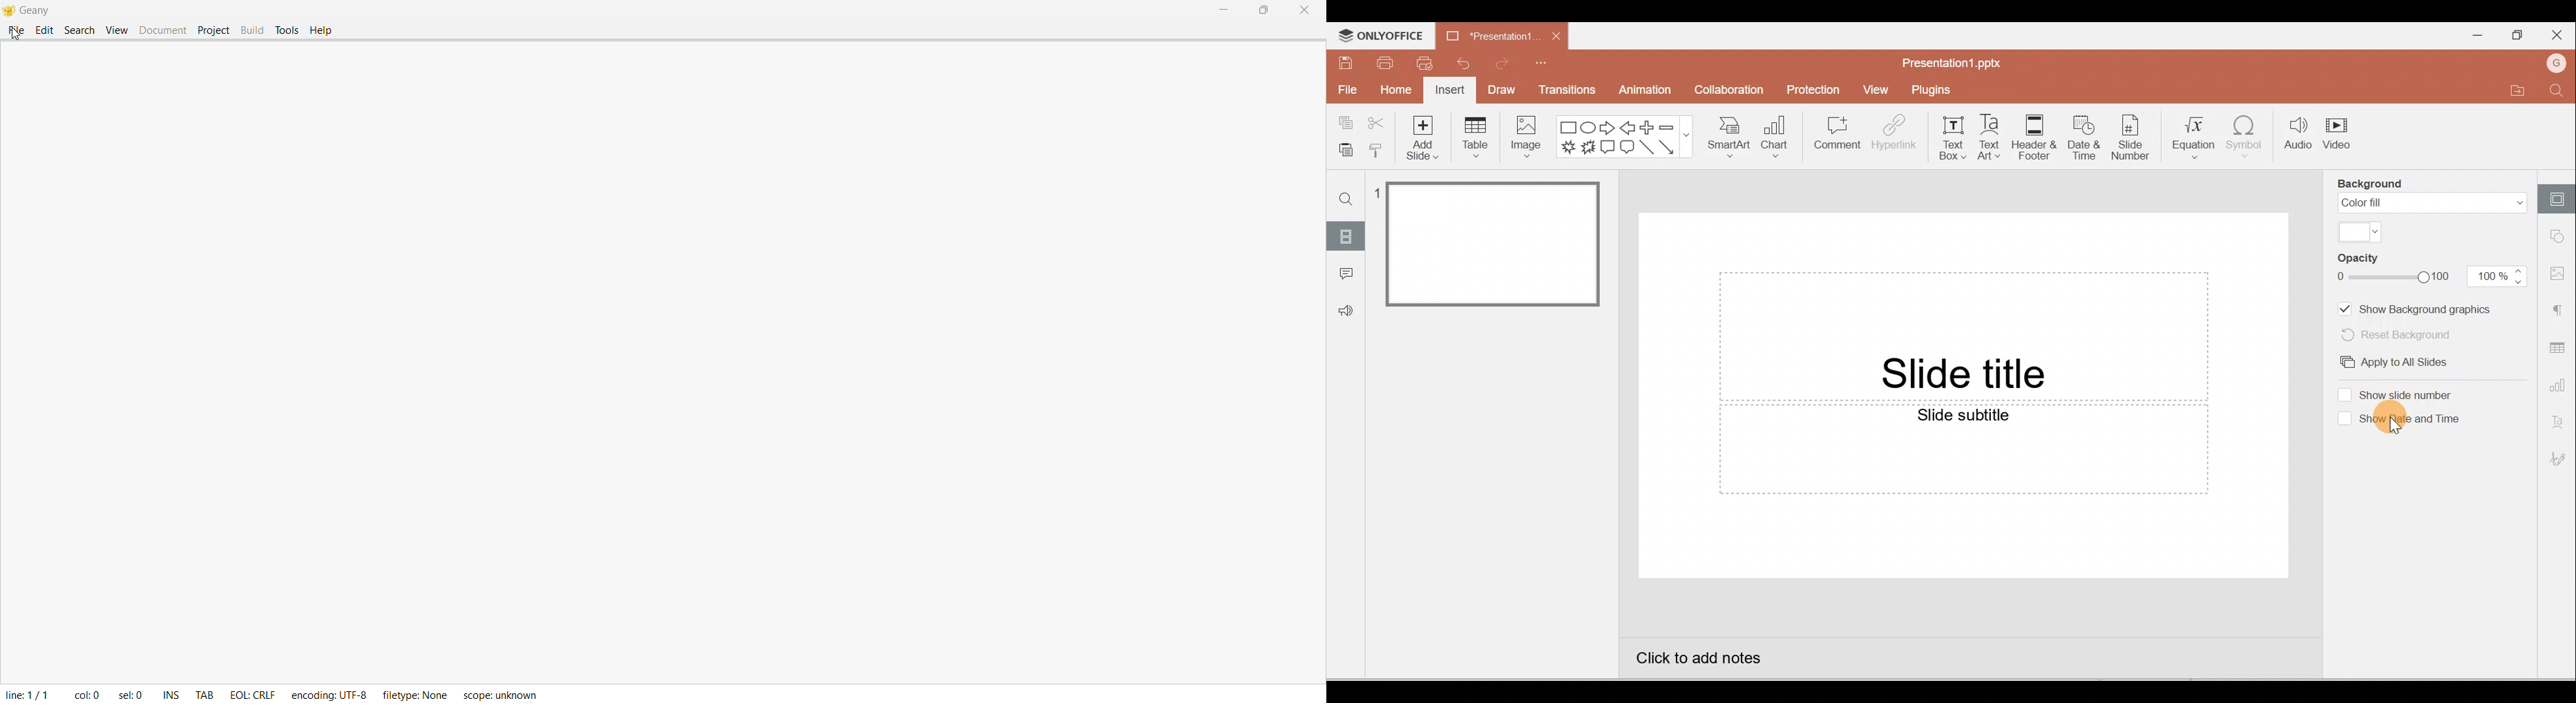 Image resolution: width=2576 pixels, height=728 pixels. What do you see at coordinates (2560, 423) in the screenshot?
I see `Text Art settings` at bounding box center [2560, 423].